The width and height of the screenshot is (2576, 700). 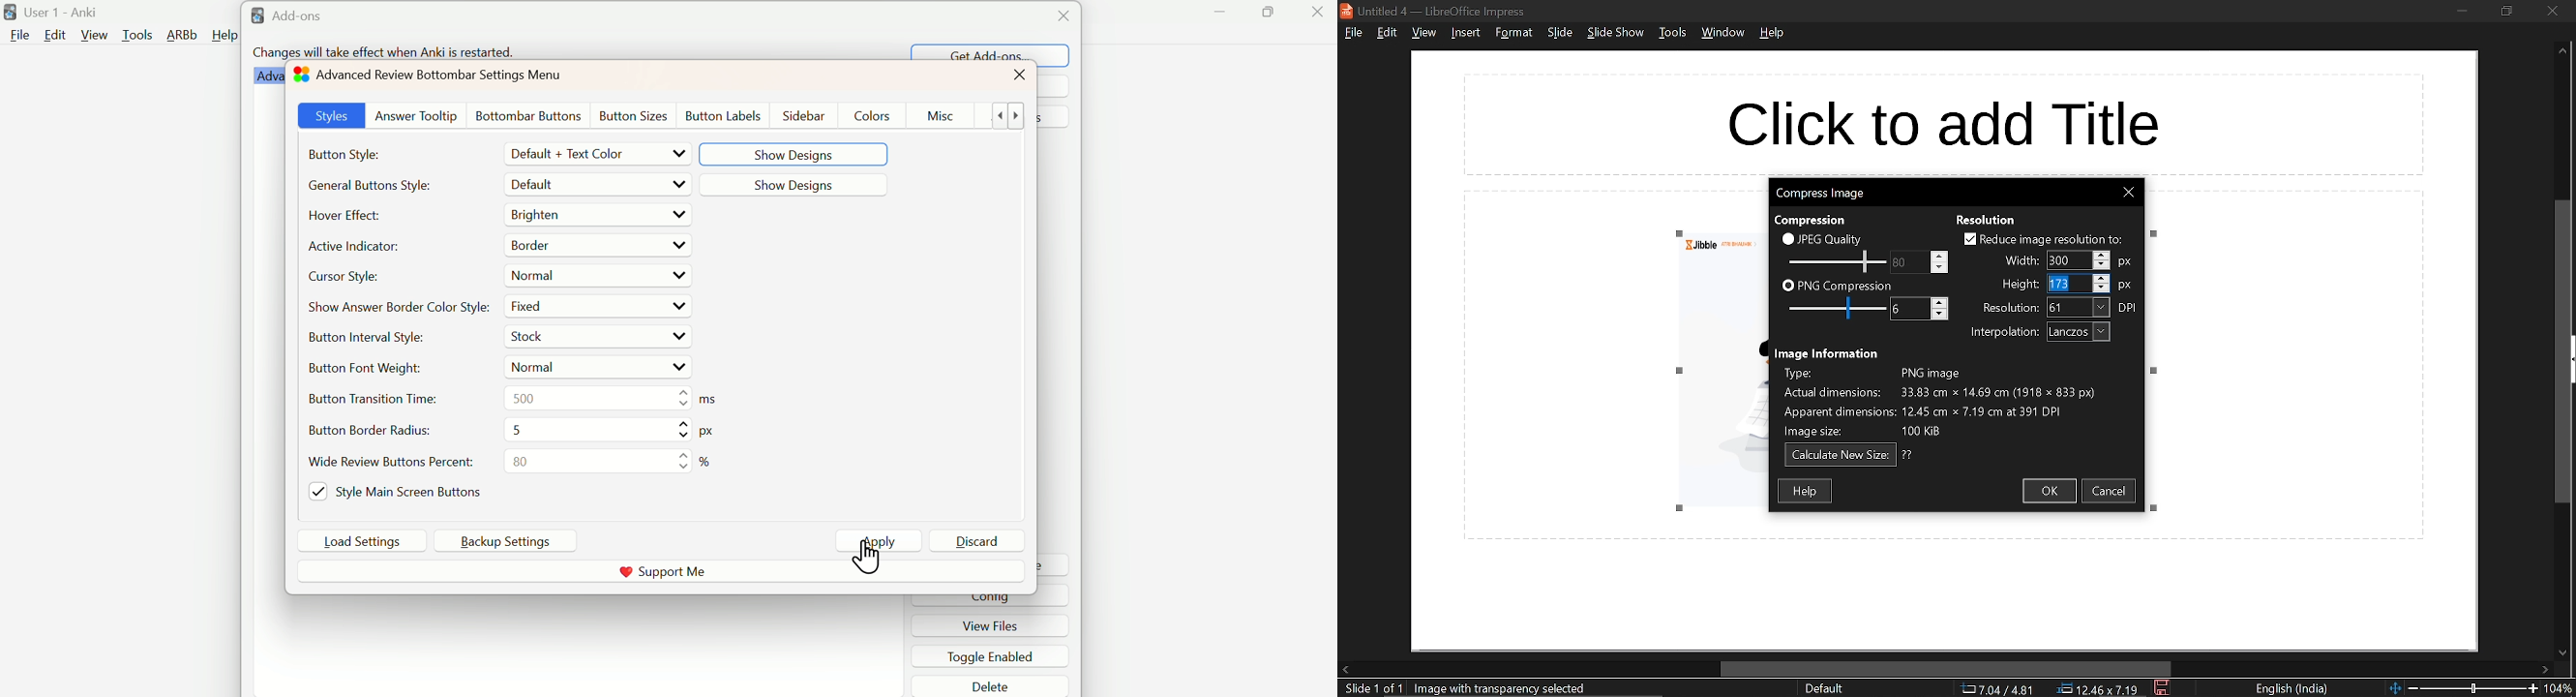 What do you see at coordinates (529, 274) in the screenshot?
I see `Normal` at bounding box center [529, 274].